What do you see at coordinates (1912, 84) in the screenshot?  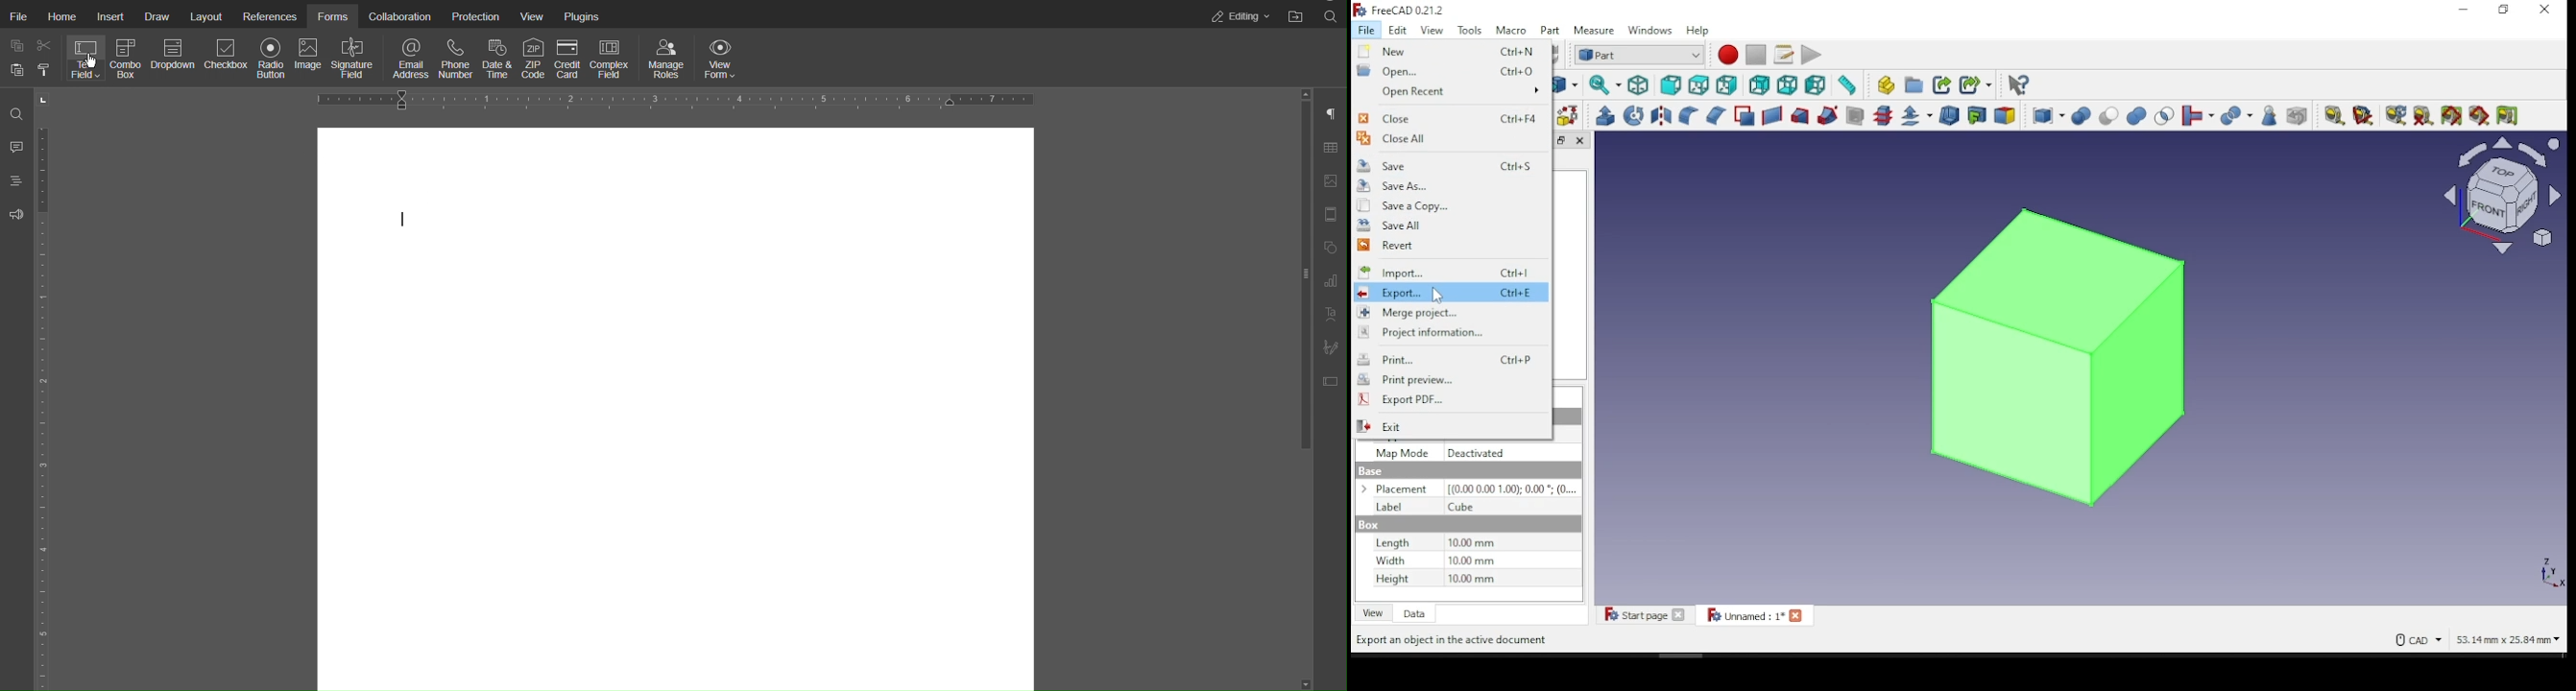 I see `create group` at bounding box center [1912, 84].